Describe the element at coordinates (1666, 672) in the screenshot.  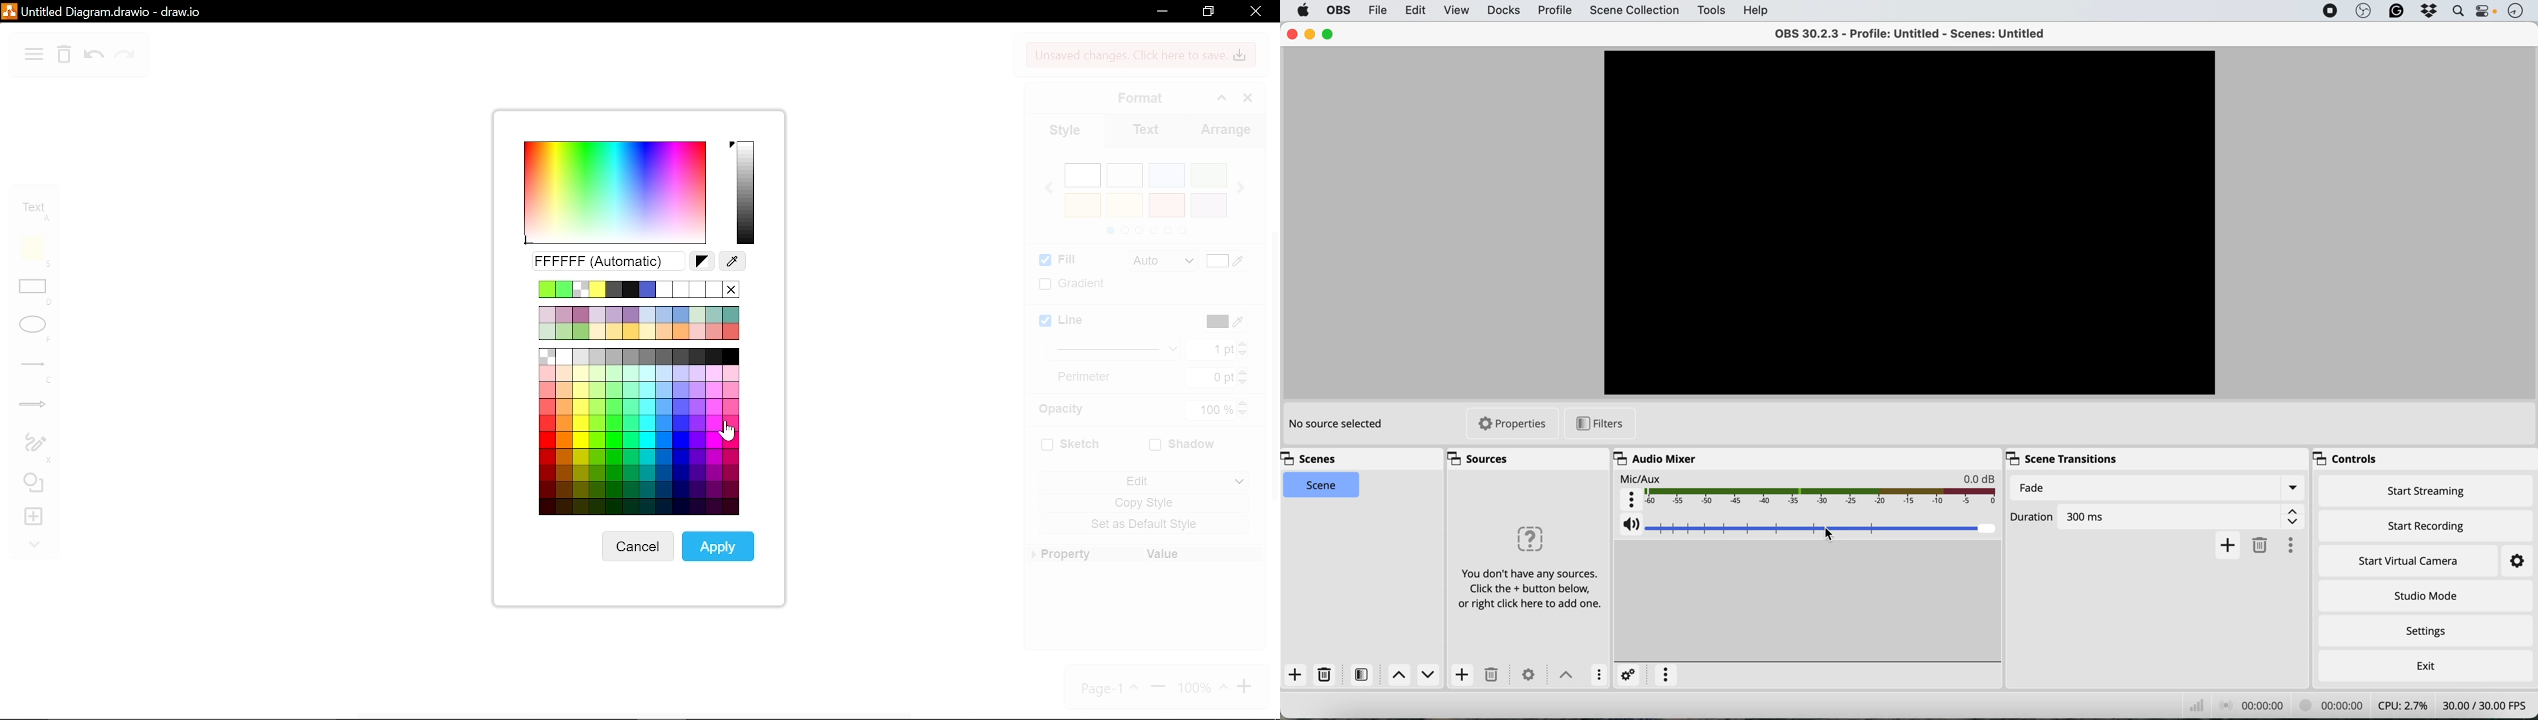
I see `more options` at that location.